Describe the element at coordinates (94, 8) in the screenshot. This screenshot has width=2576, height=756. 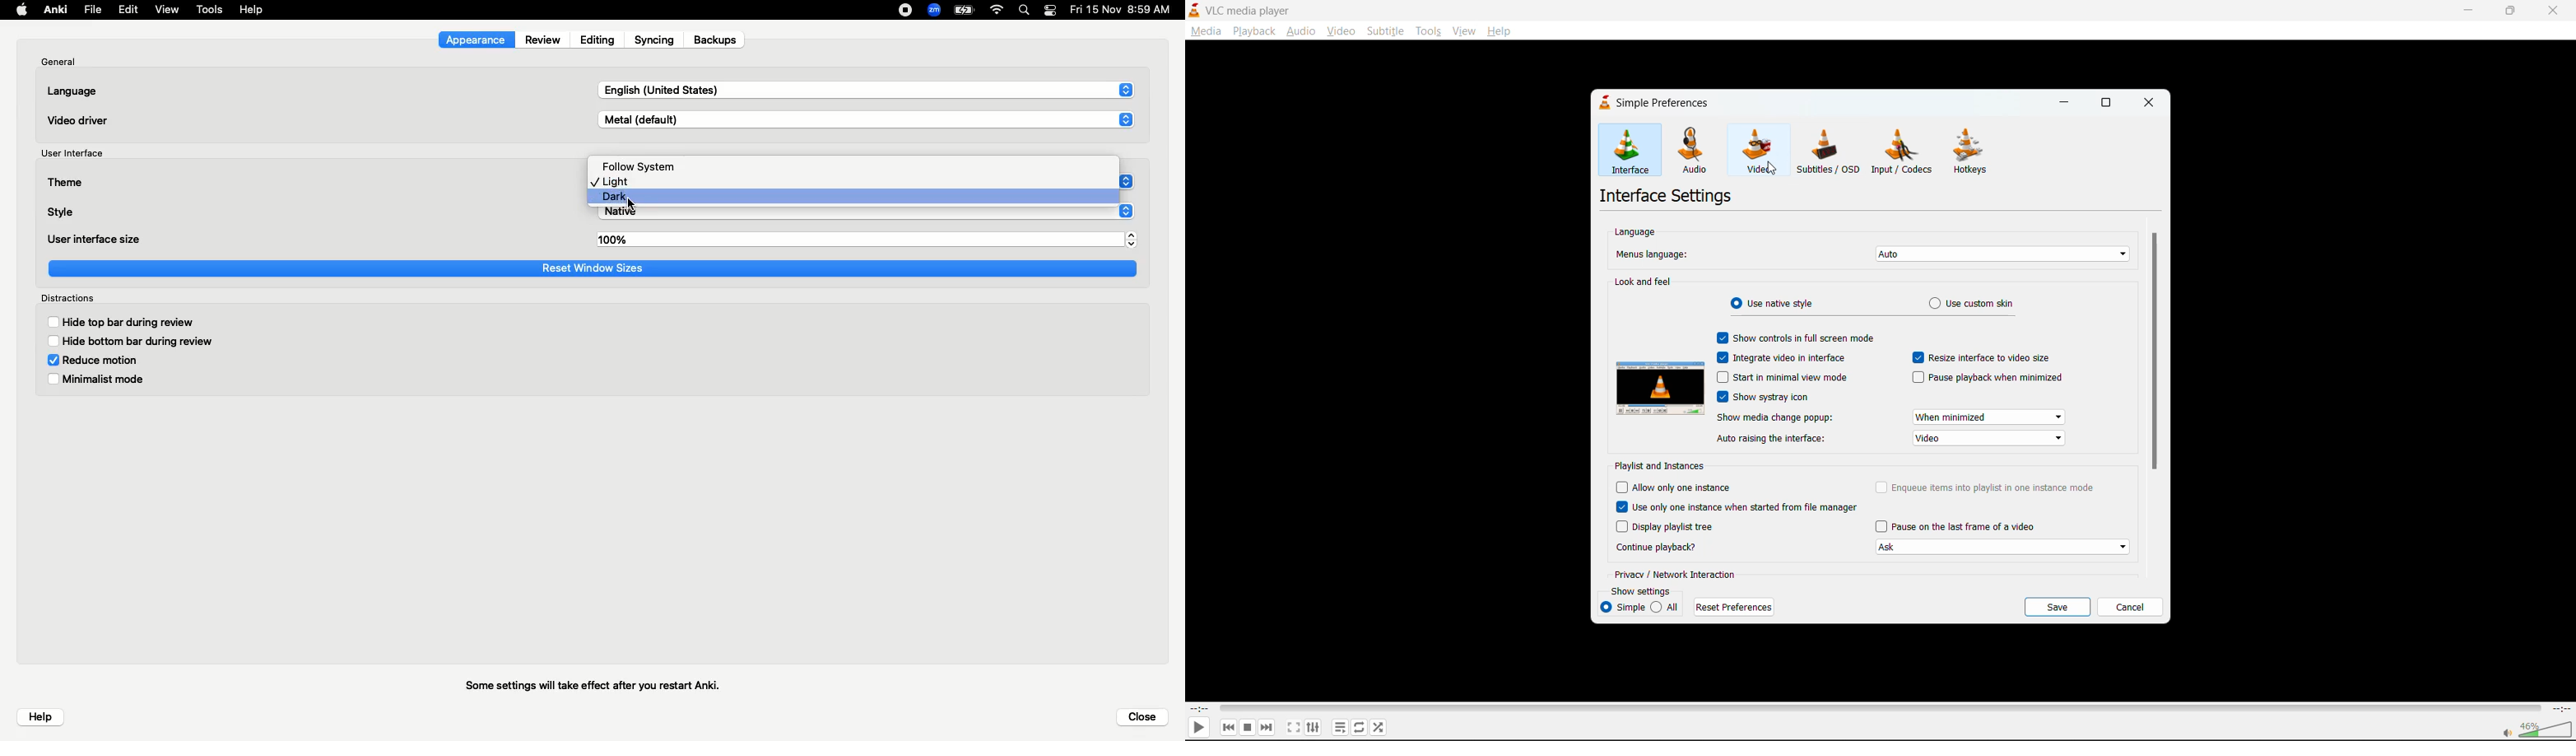
I see `File` at that location.